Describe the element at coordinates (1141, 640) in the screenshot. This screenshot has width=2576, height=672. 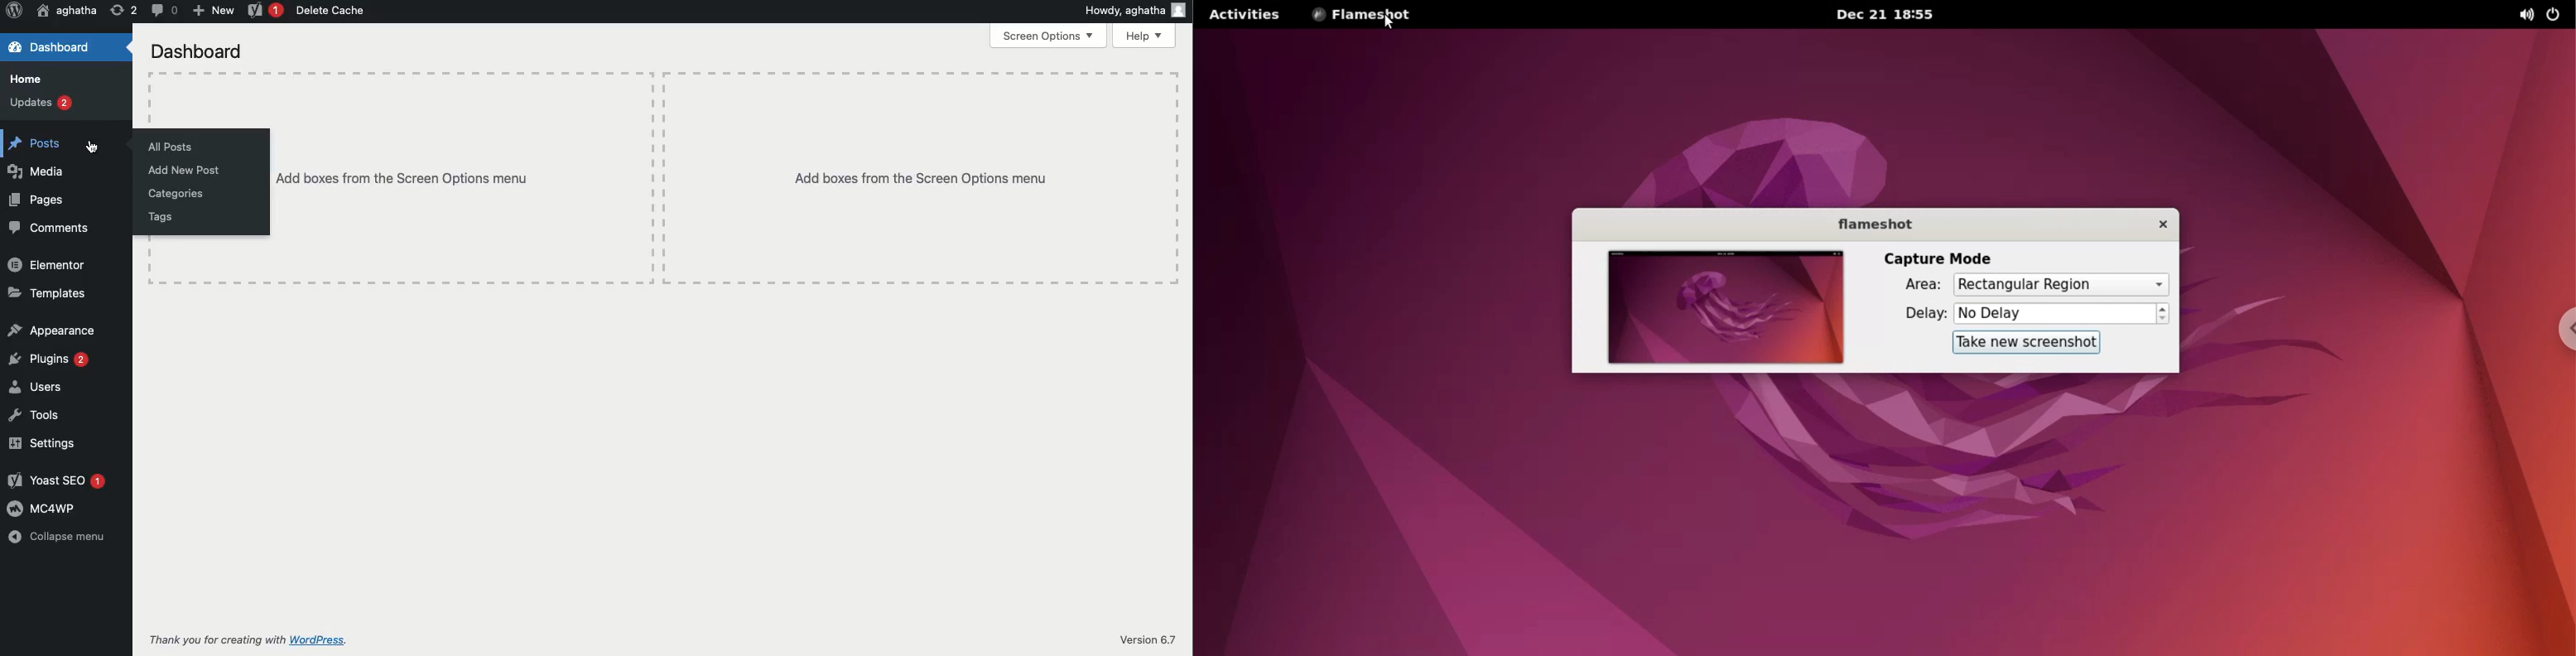
I see `Version 6.7` at that location.